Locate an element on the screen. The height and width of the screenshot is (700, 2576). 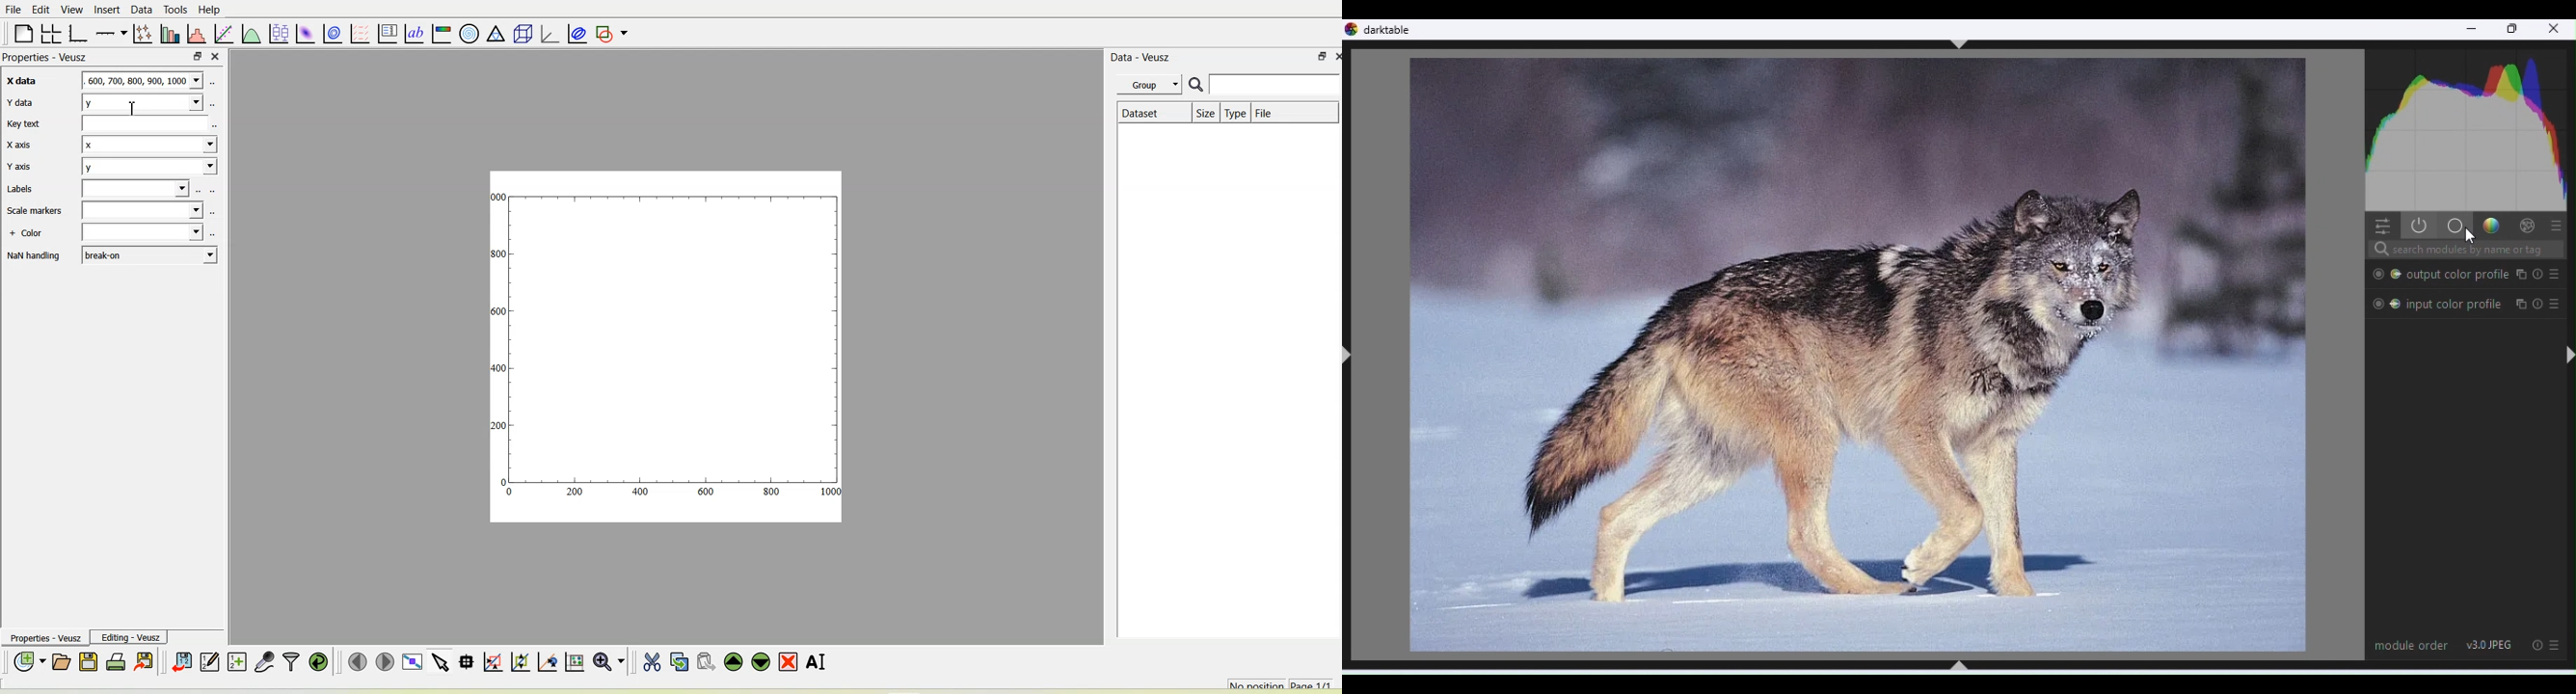
Open a document is located at coordinates (62, 662).